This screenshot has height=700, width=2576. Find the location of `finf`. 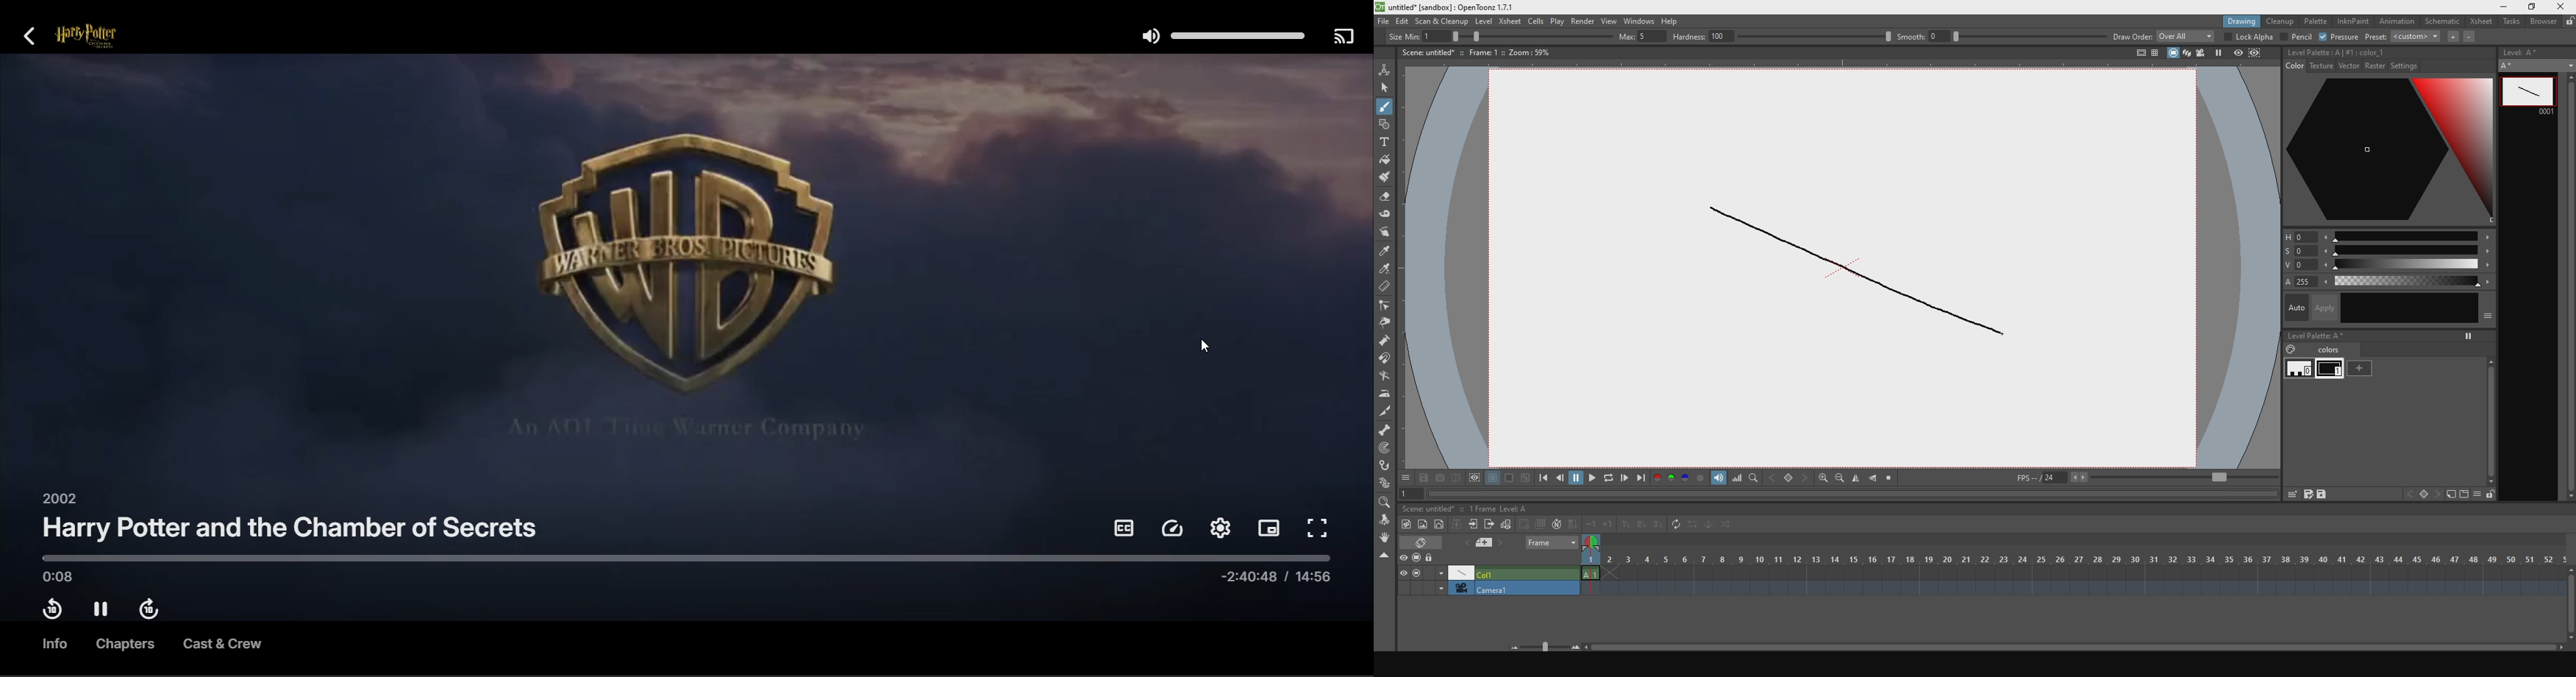

finf is located at coordinates (1755, 479).